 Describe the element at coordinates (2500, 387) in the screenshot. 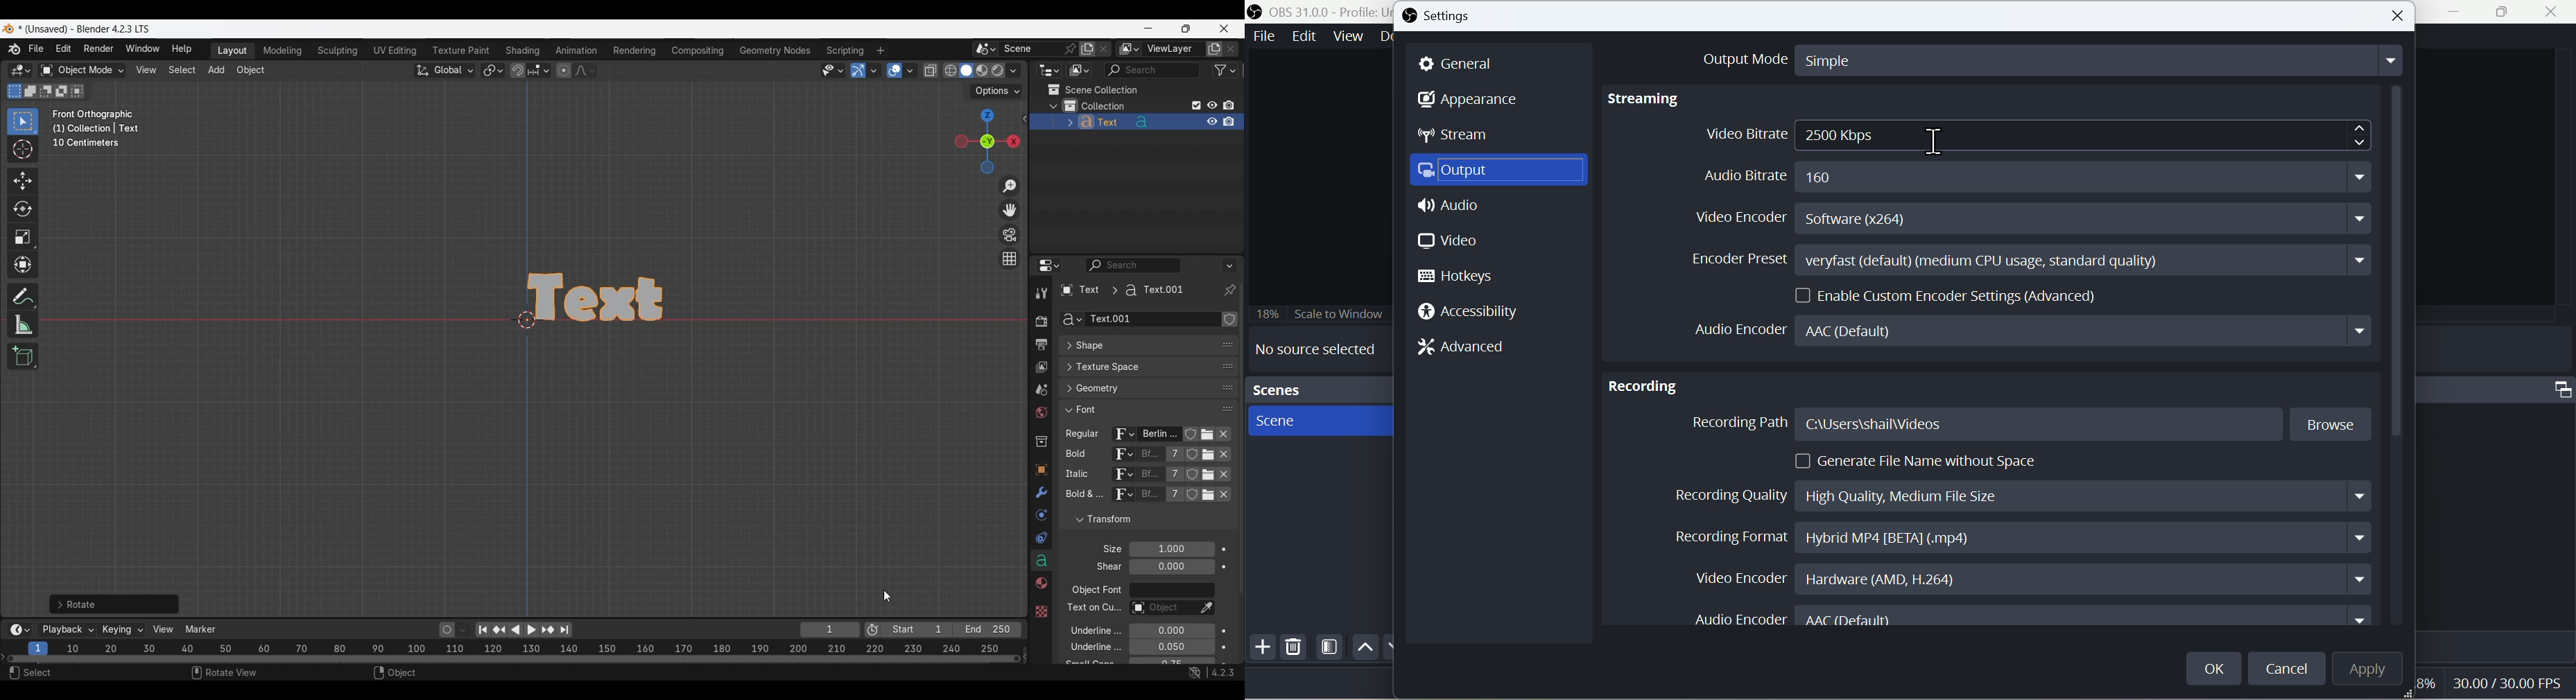

I see `Audio mixer` at that location.